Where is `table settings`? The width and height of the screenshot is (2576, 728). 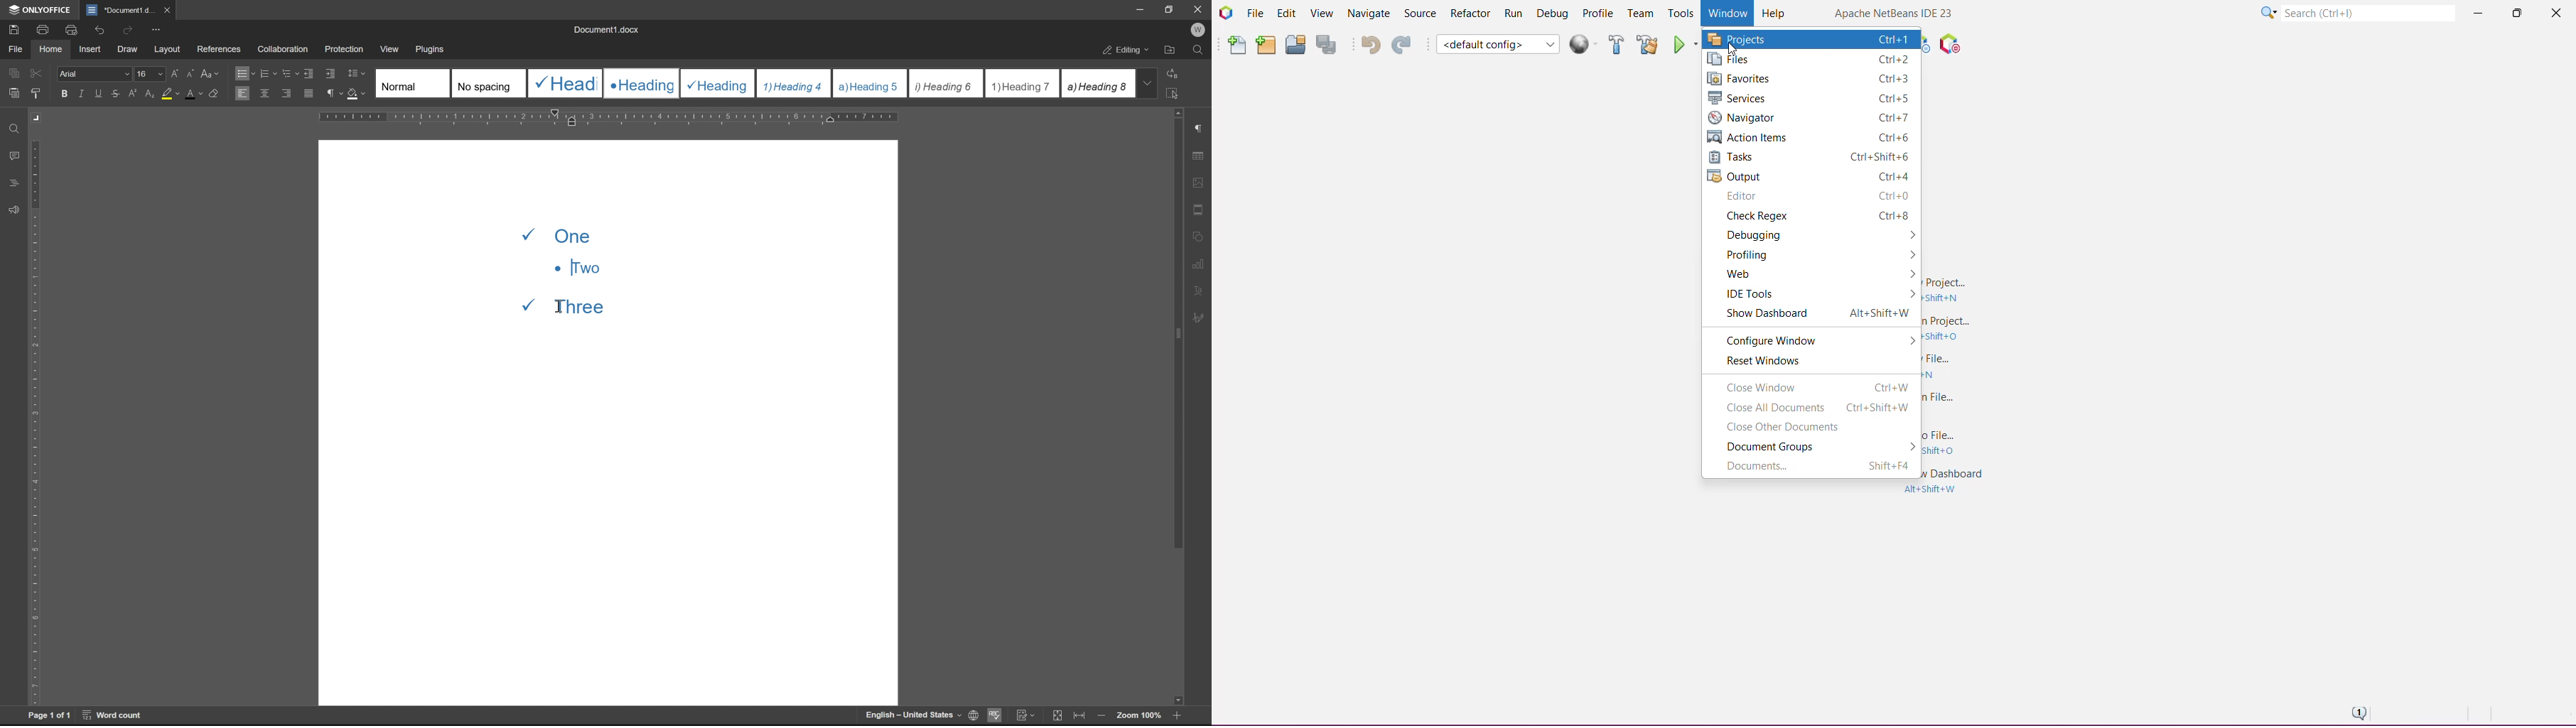
table settings is located at coordinates (1198, 157).